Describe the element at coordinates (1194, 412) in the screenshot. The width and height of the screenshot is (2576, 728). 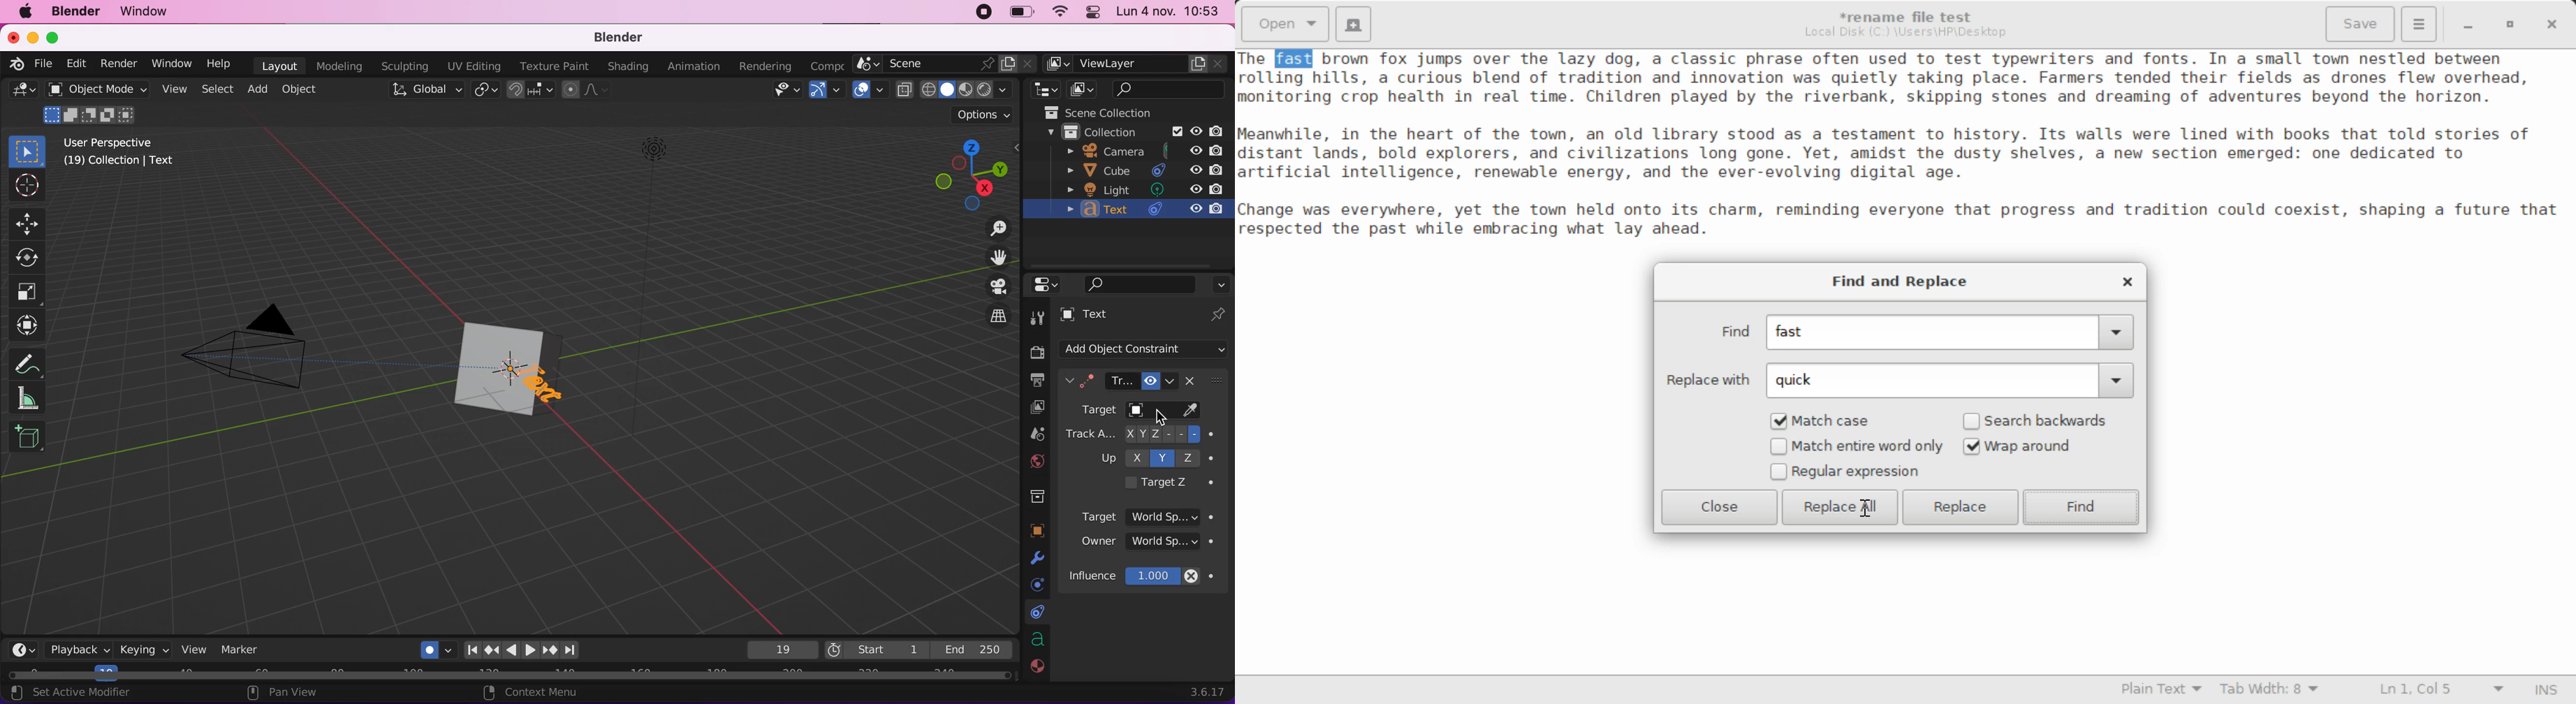
I see `paintbrush` at that location.